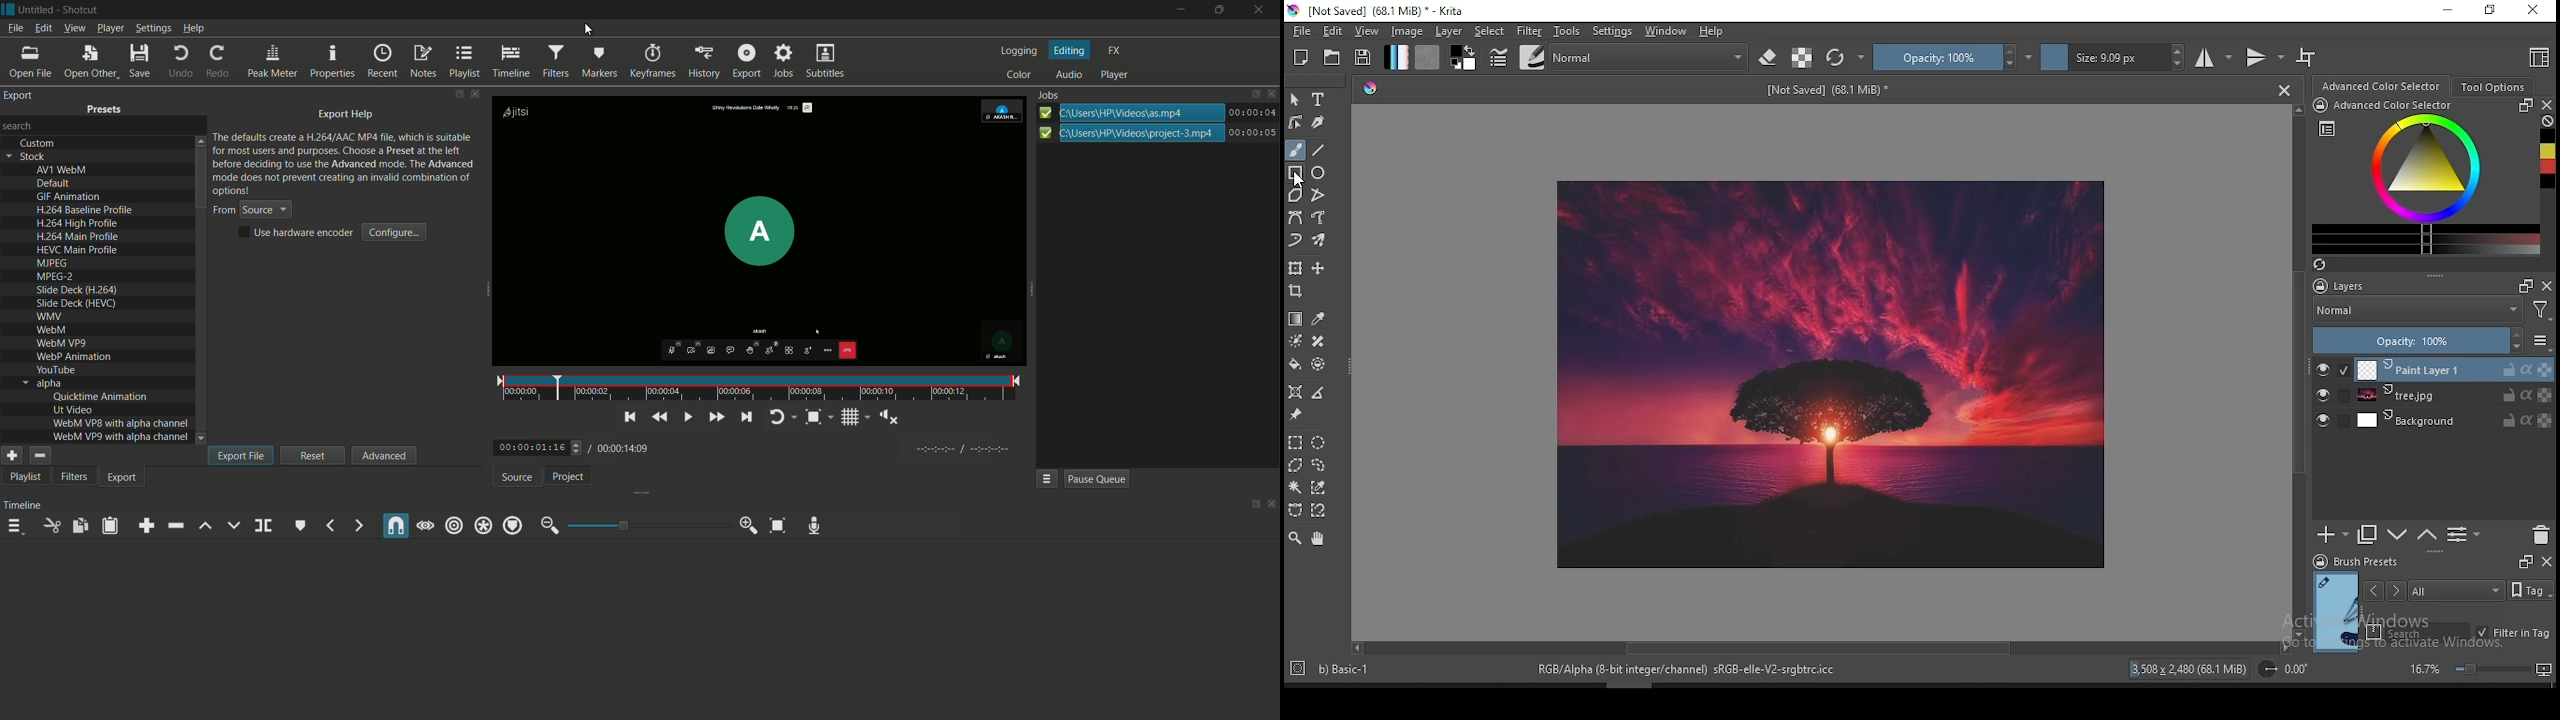  What do you see at coordinates (2432, 340) in the screenshot?
I see `opacity` at bounding box center [2432, 340].